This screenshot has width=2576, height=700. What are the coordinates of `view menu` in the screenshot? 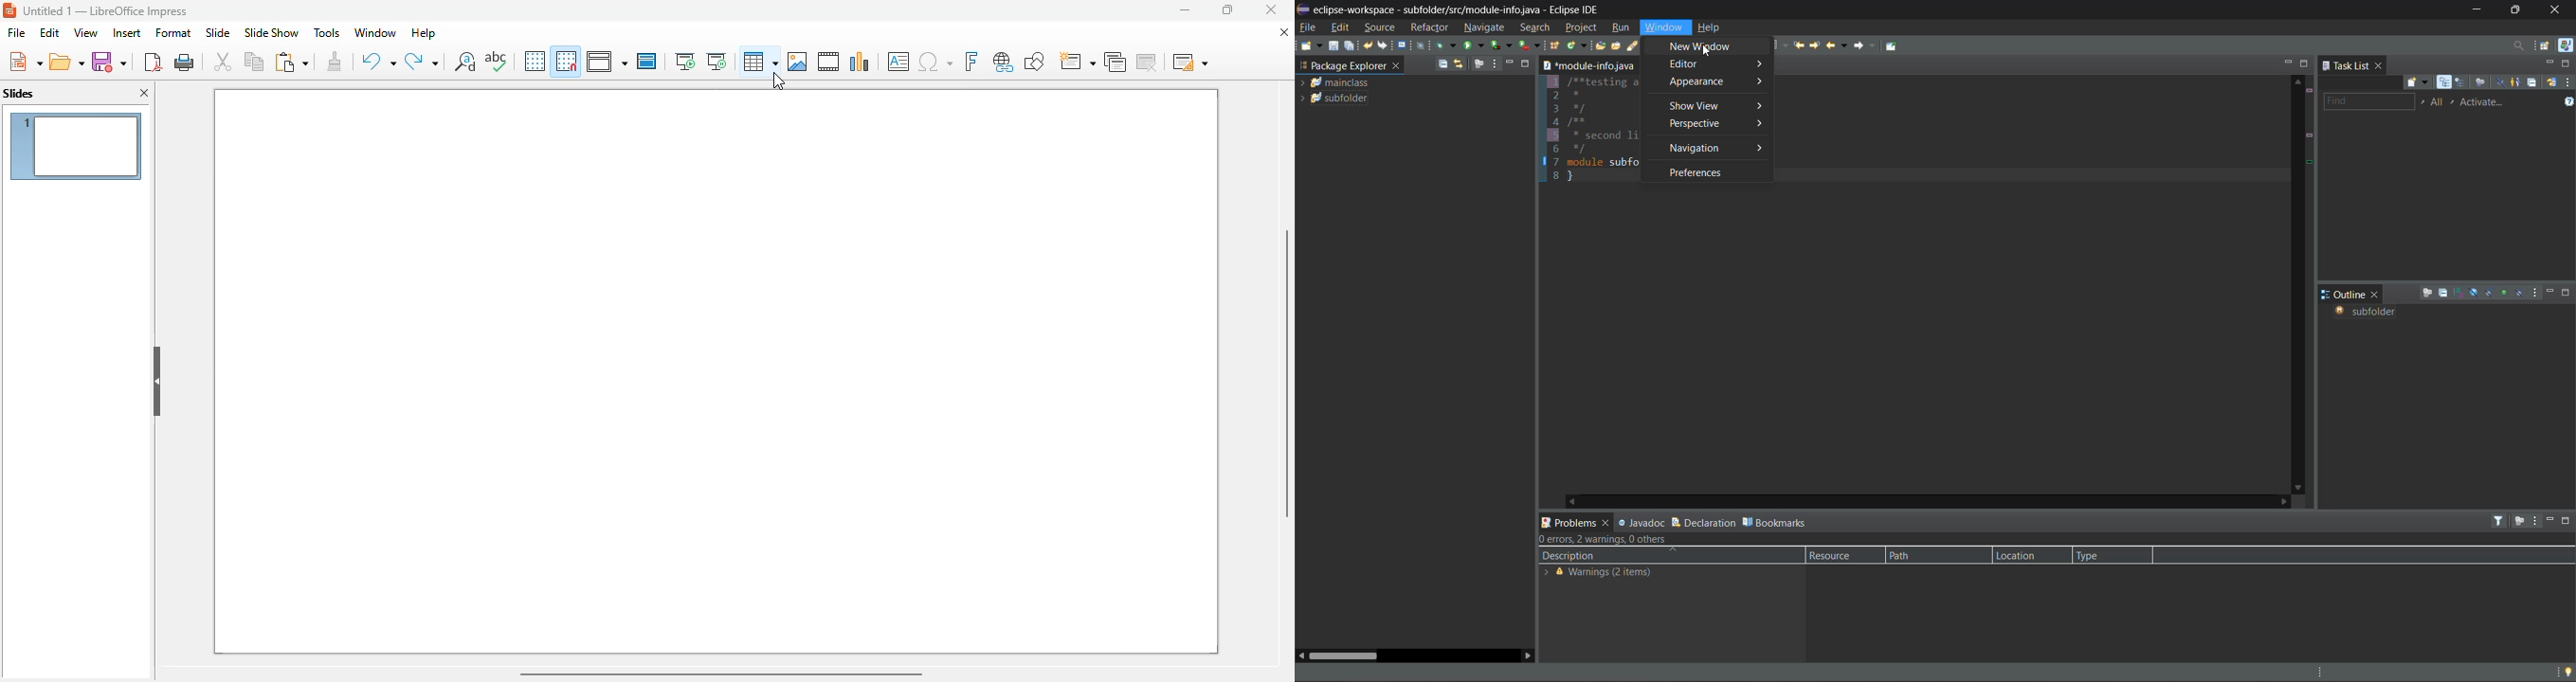 It's located at (1493, 64).